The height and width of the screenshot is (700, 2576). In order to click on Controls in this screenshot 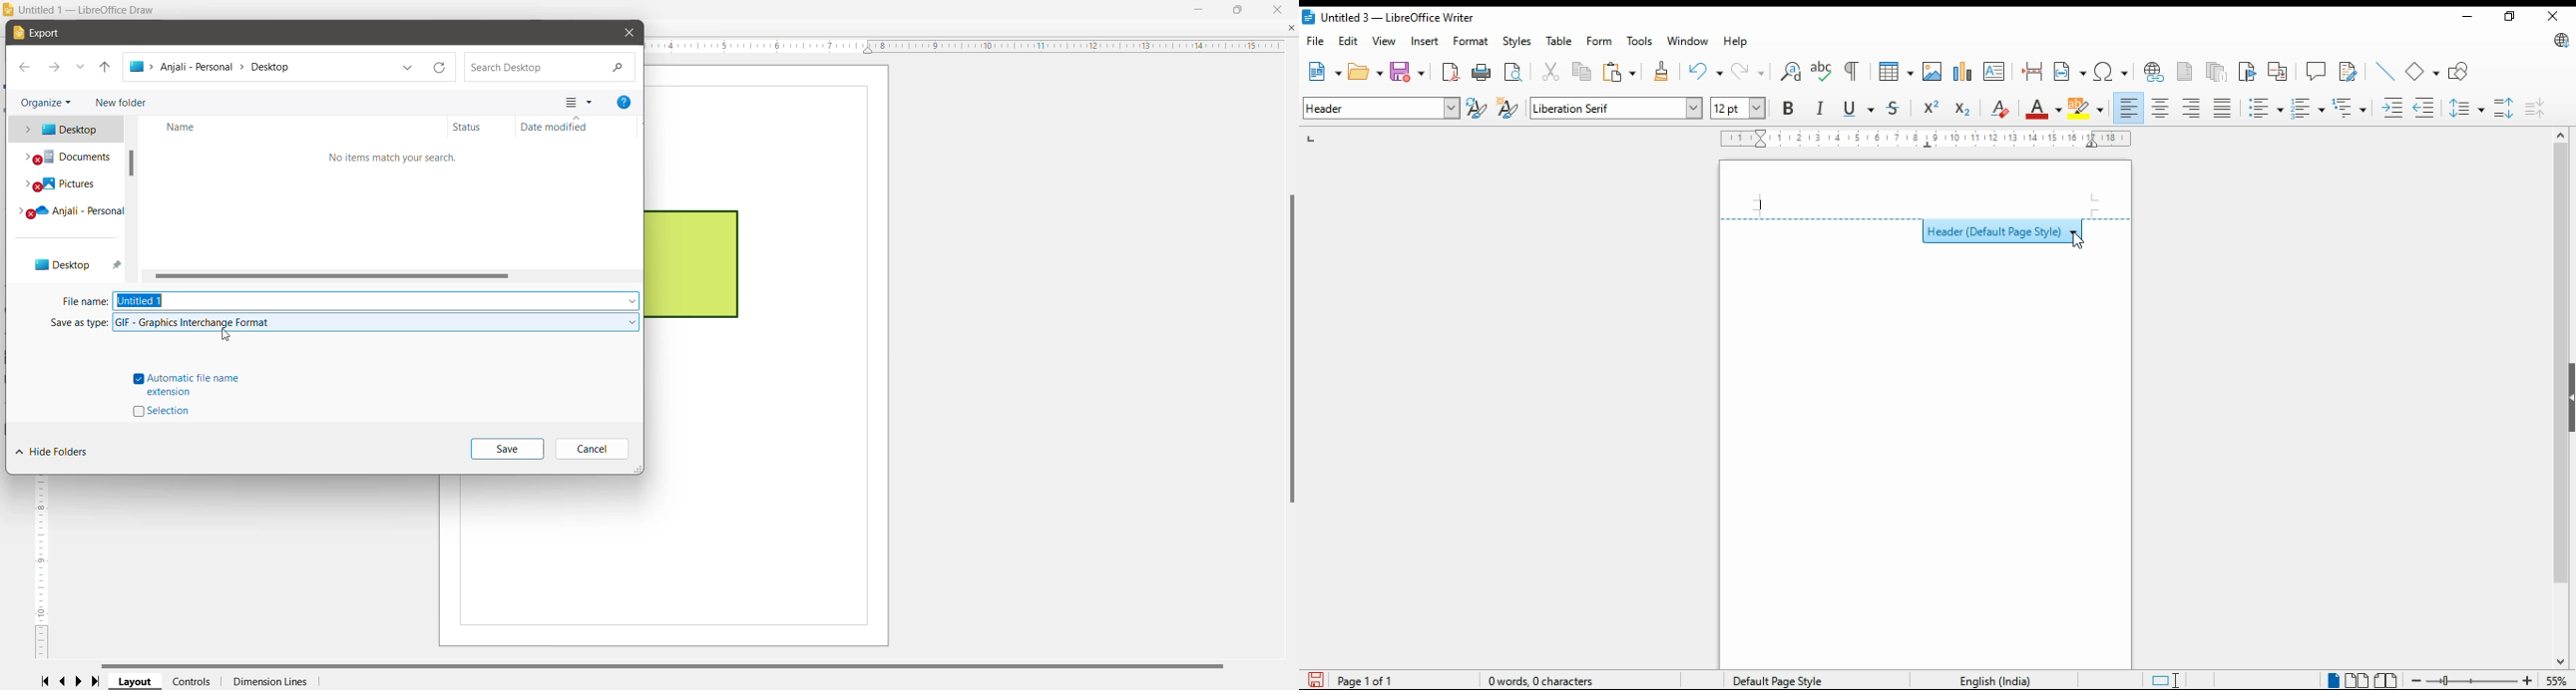, I will do `click(192, 681)`.